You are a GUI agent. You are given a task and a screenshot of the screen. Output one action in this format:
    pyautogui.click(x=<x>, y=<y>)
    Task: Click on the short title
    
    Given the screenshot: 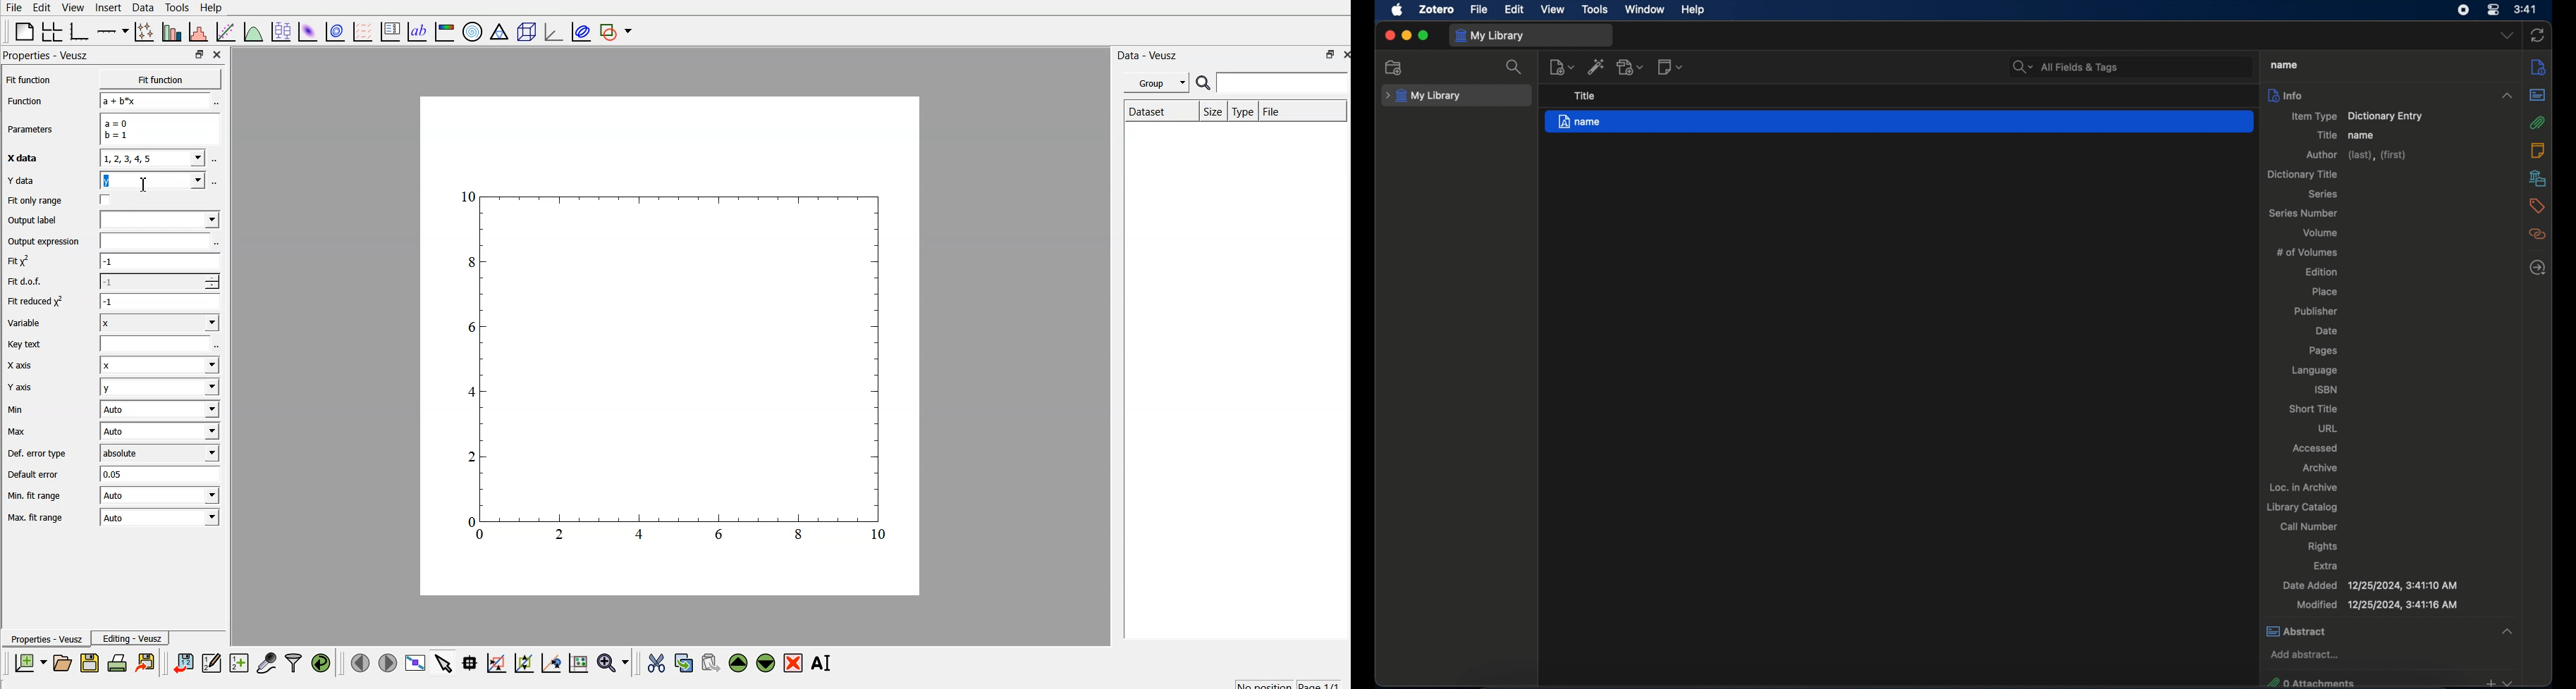 What is the action you would take?
    pyautogui.click(x=2313, y=408)
    